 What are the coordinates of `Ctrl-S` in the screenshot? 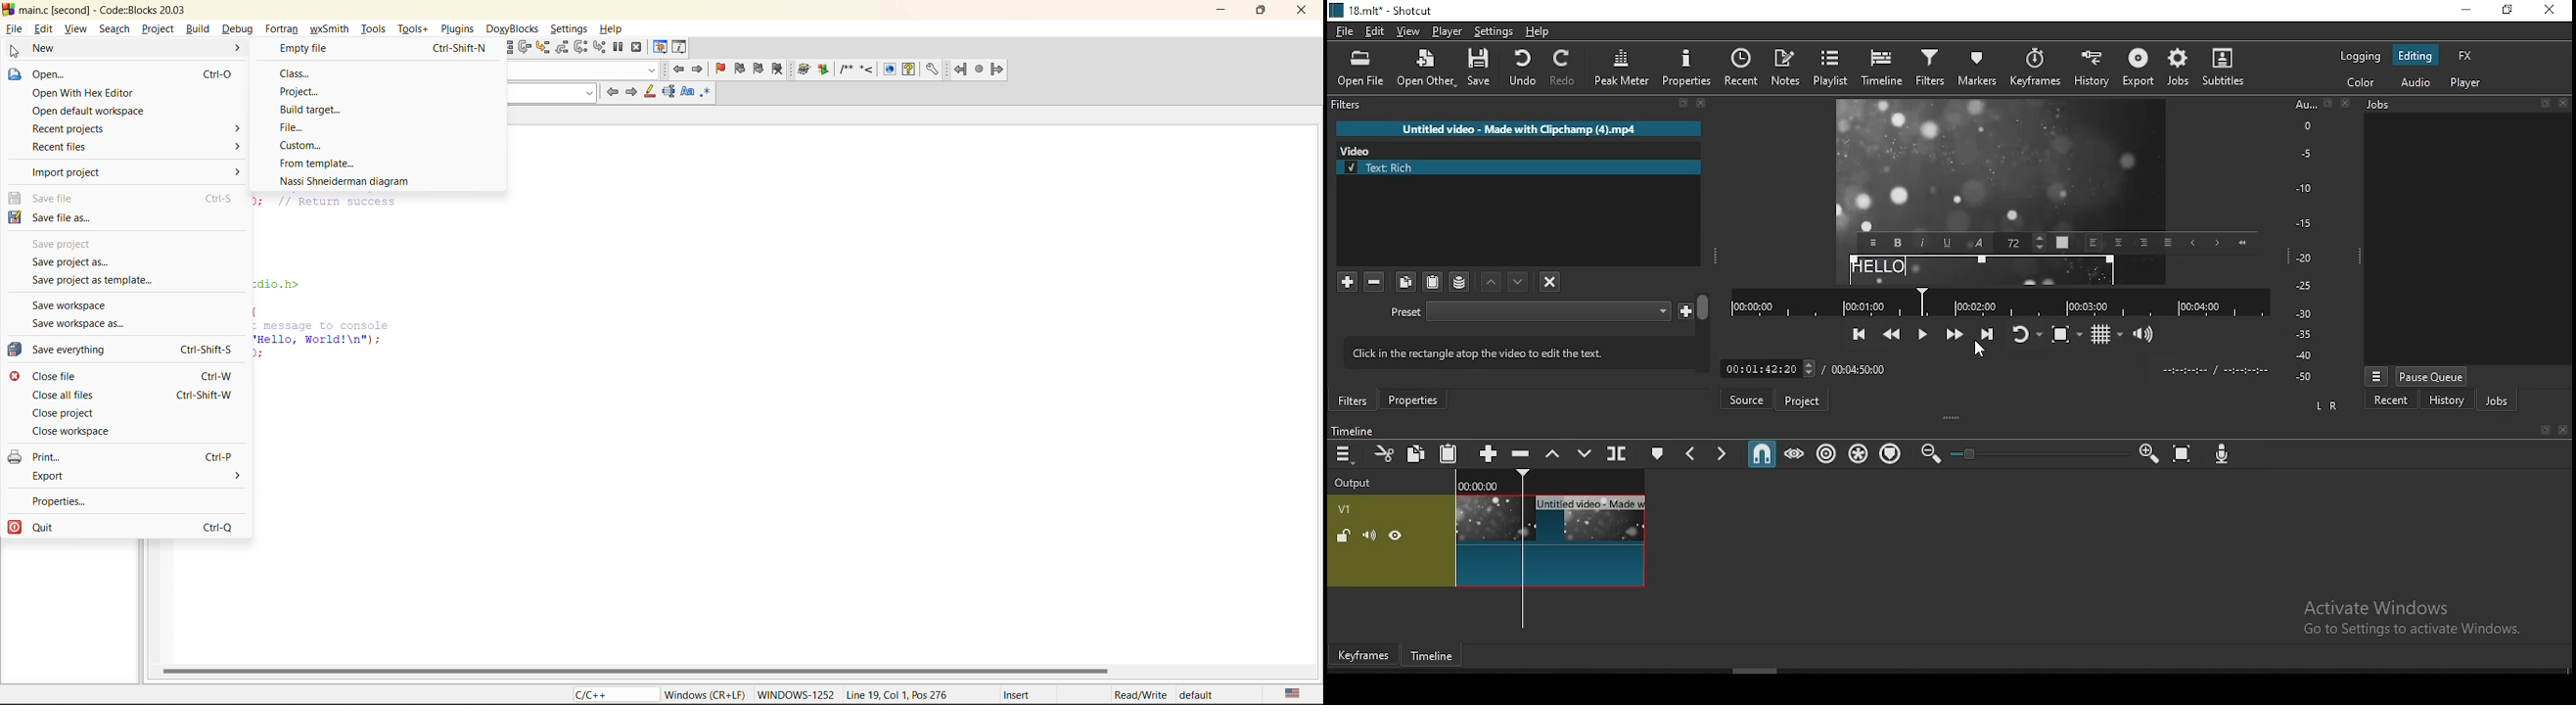 It's located at (215, 197).